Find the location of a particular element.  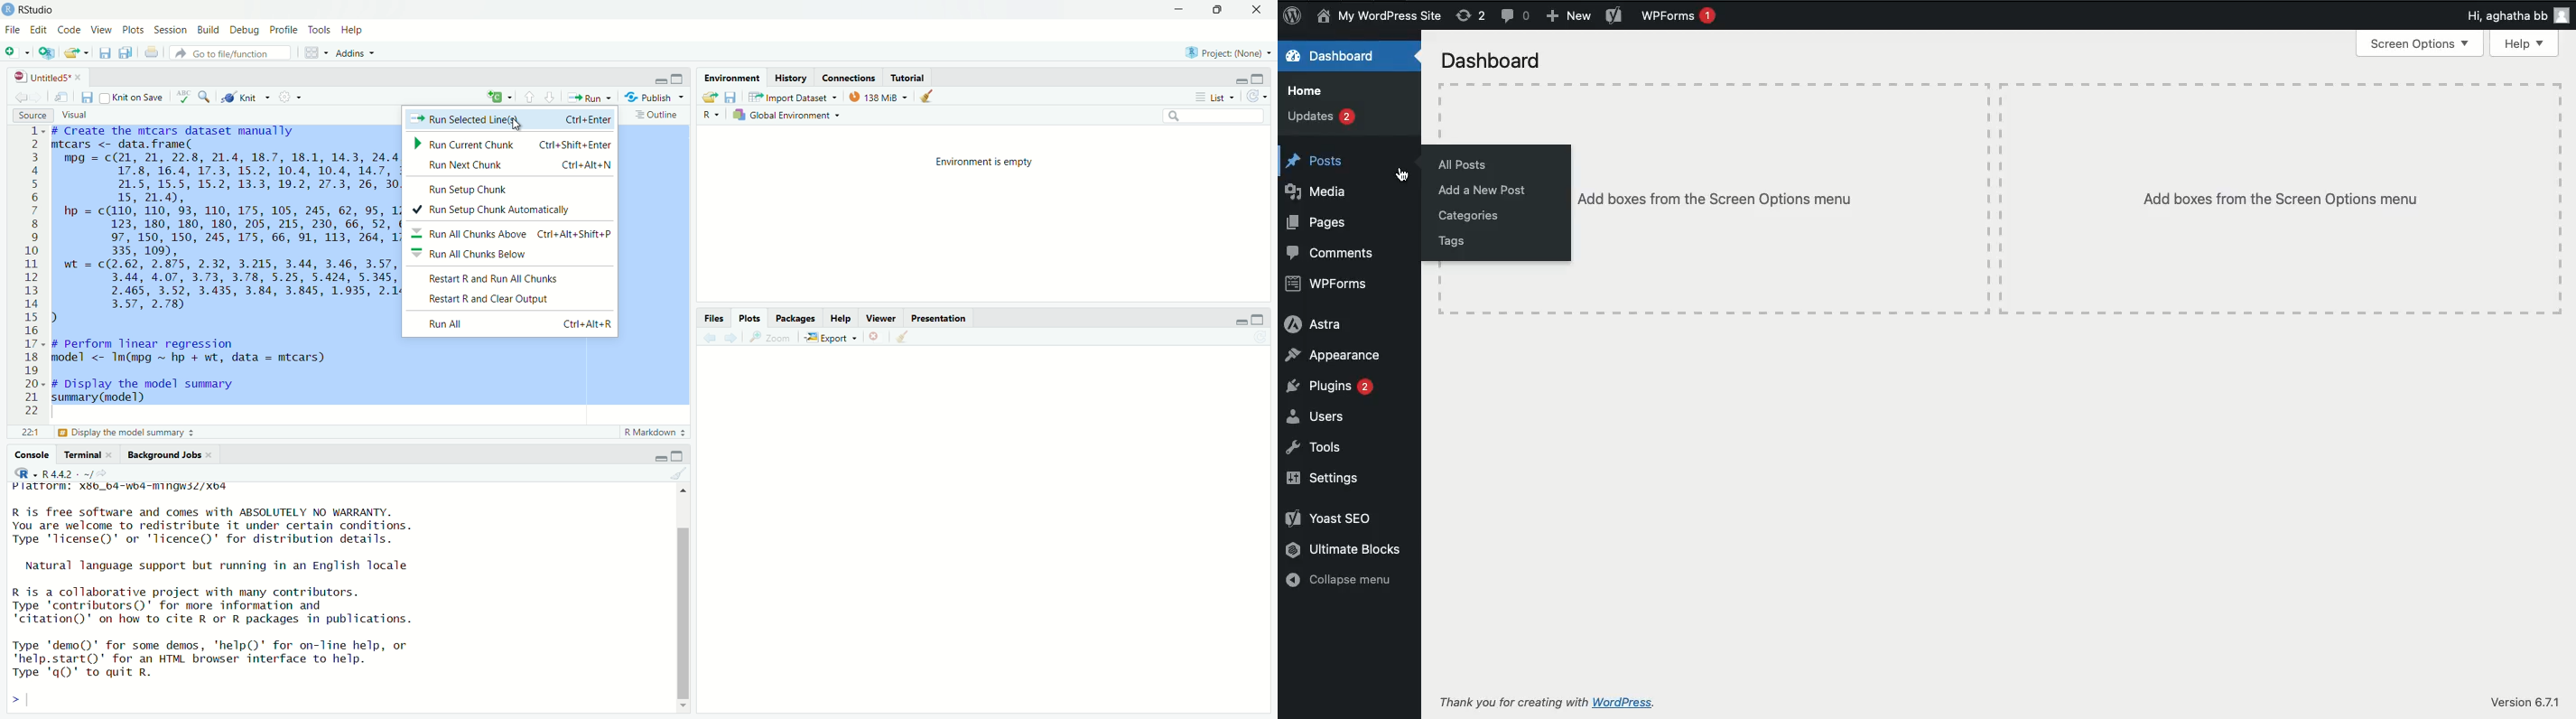

Add boxes from the screen options menu is located at coordinates (2283, 199).